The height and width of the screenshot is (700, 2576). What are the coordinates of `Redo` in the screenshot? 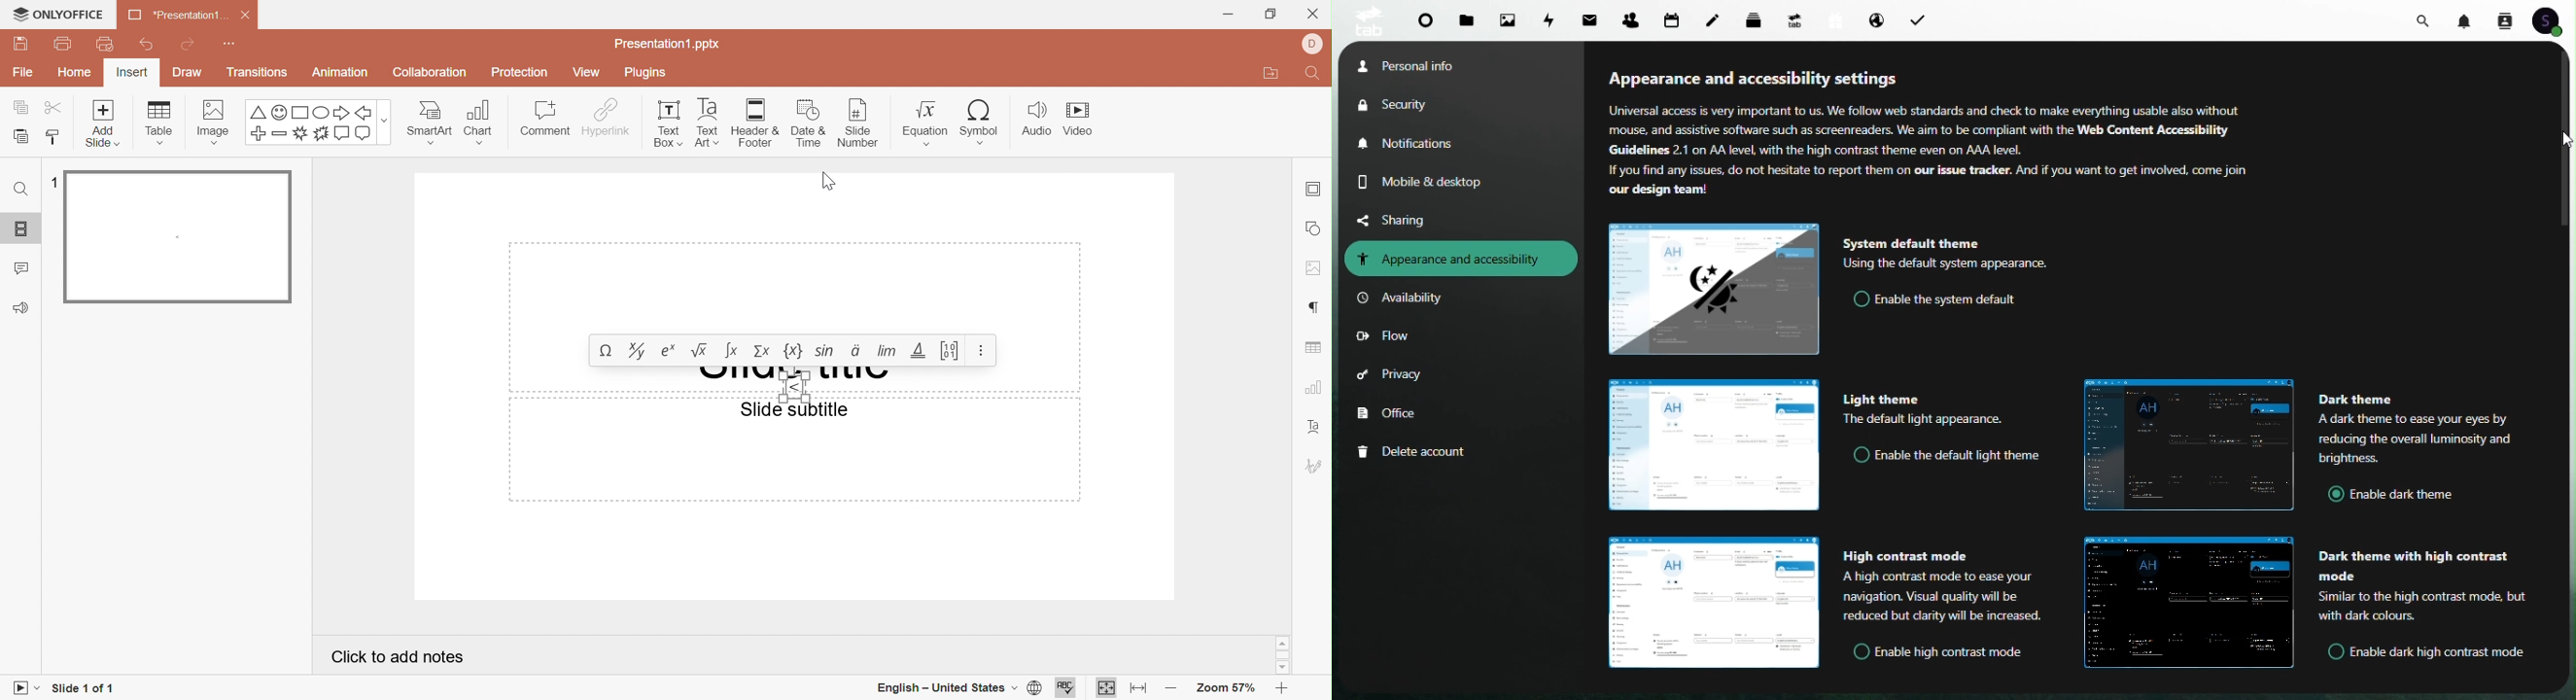 It's located at (189, 46).